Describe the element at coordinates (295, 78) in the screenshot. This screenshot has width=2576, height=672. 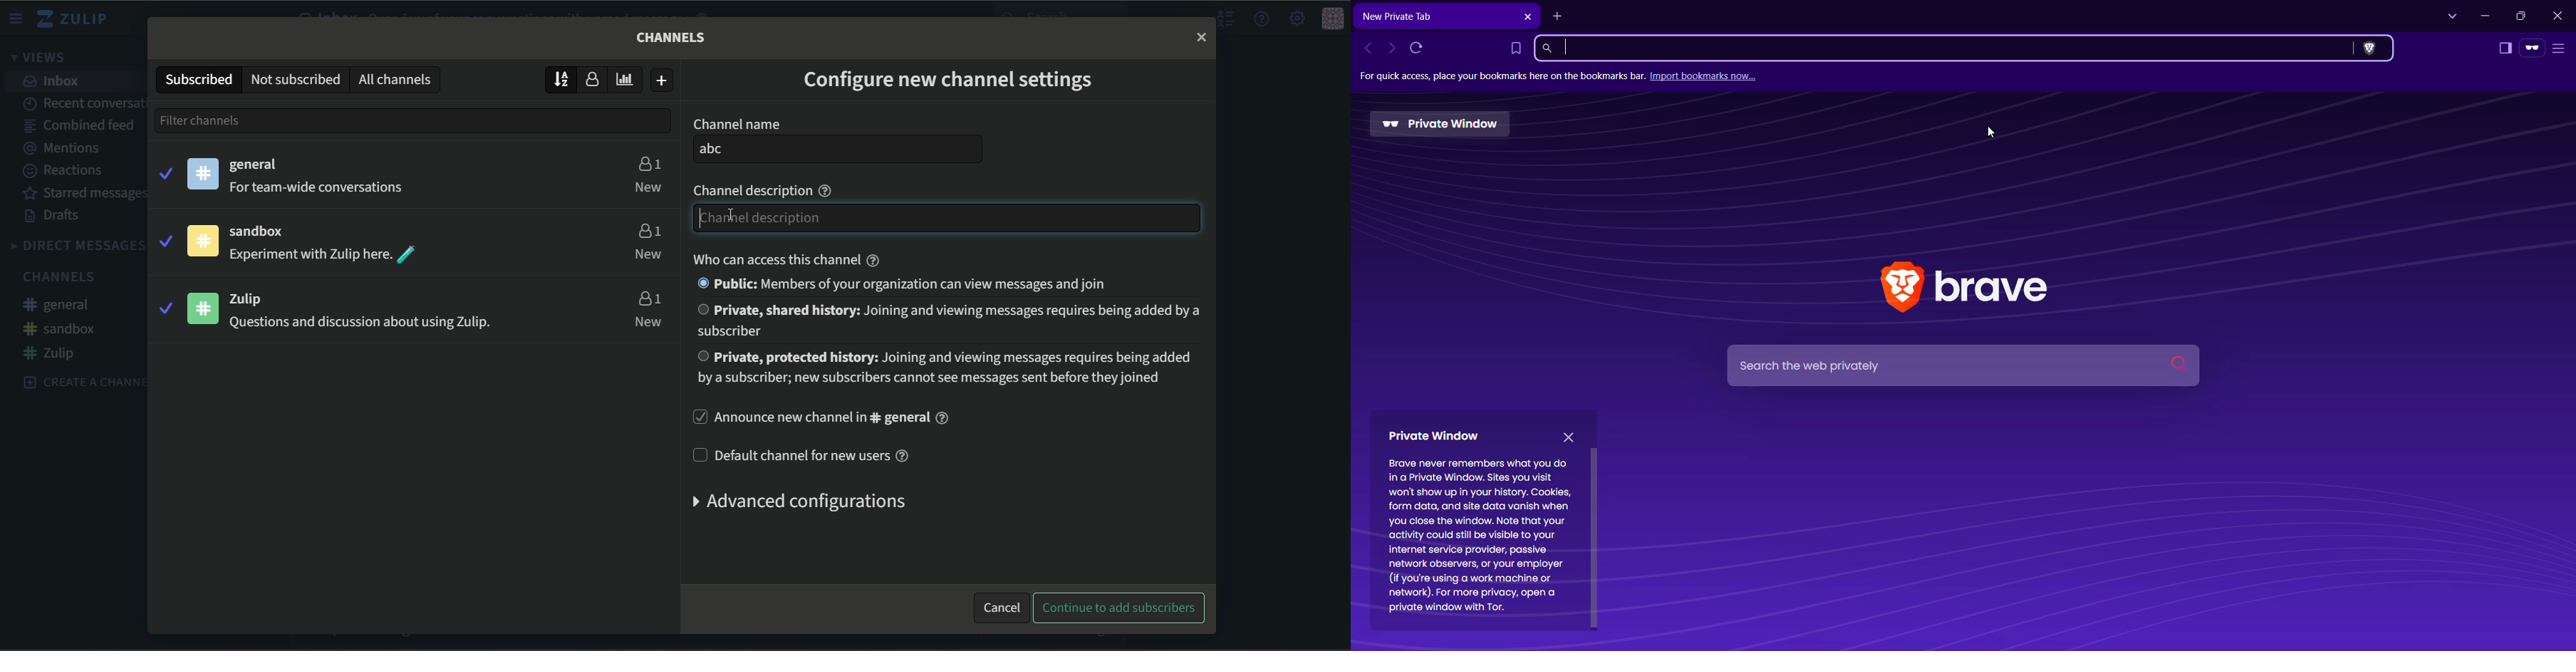
I see `not subscribed` at that location.